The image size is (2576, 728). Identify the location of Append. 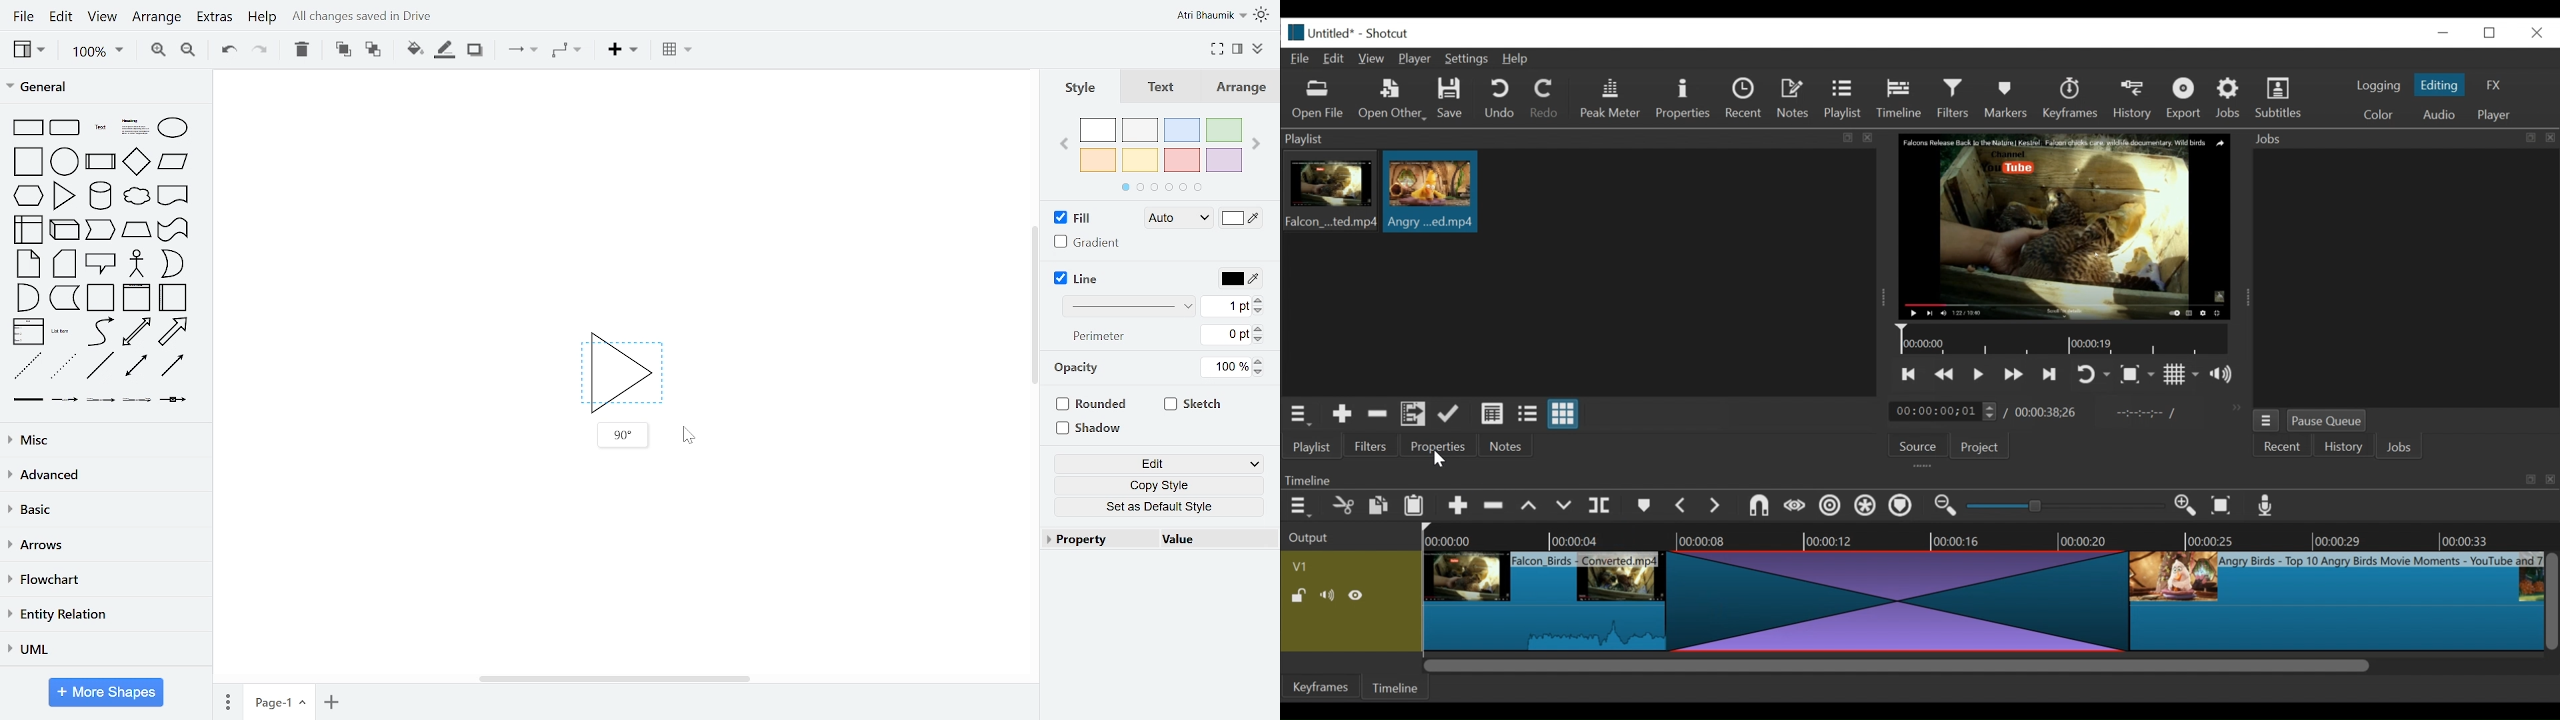
(1458, 509).